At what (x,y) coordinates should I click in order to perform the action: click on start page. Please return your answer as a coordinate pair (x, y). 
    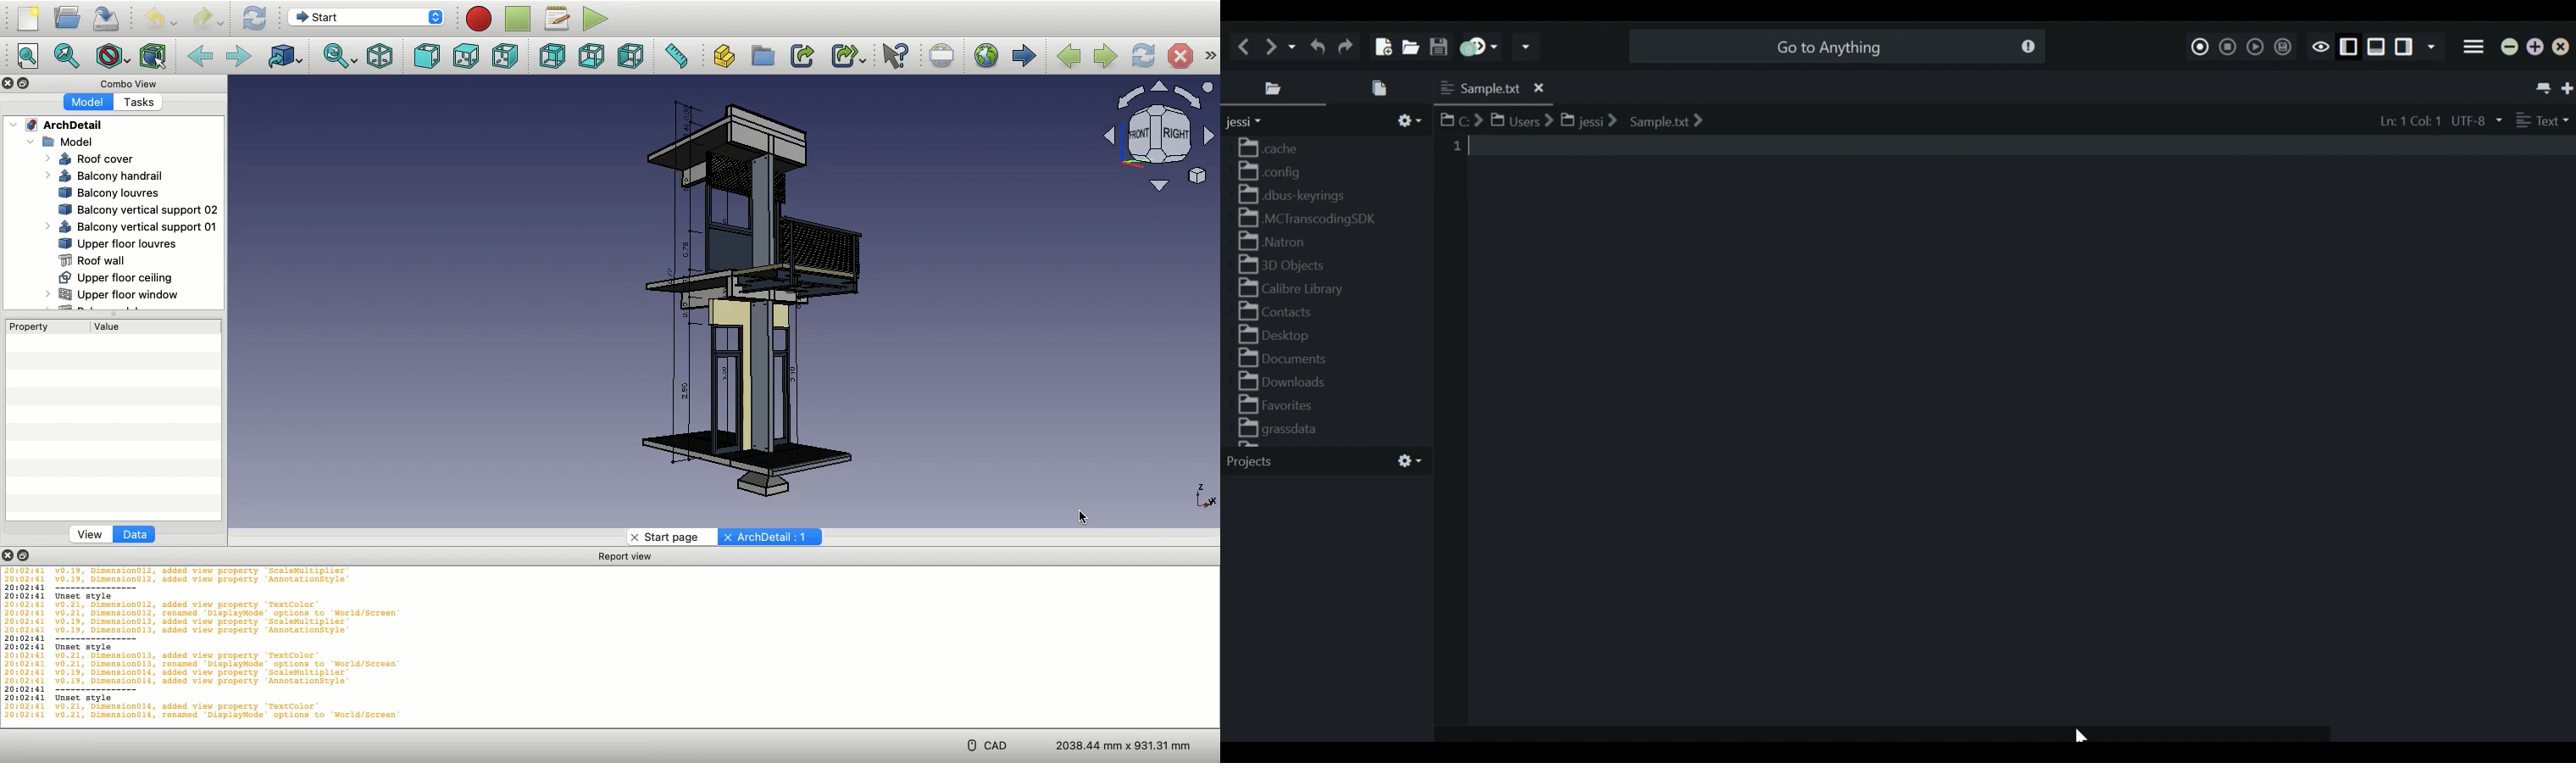
    Looking at the image, I should click on (674, 535).